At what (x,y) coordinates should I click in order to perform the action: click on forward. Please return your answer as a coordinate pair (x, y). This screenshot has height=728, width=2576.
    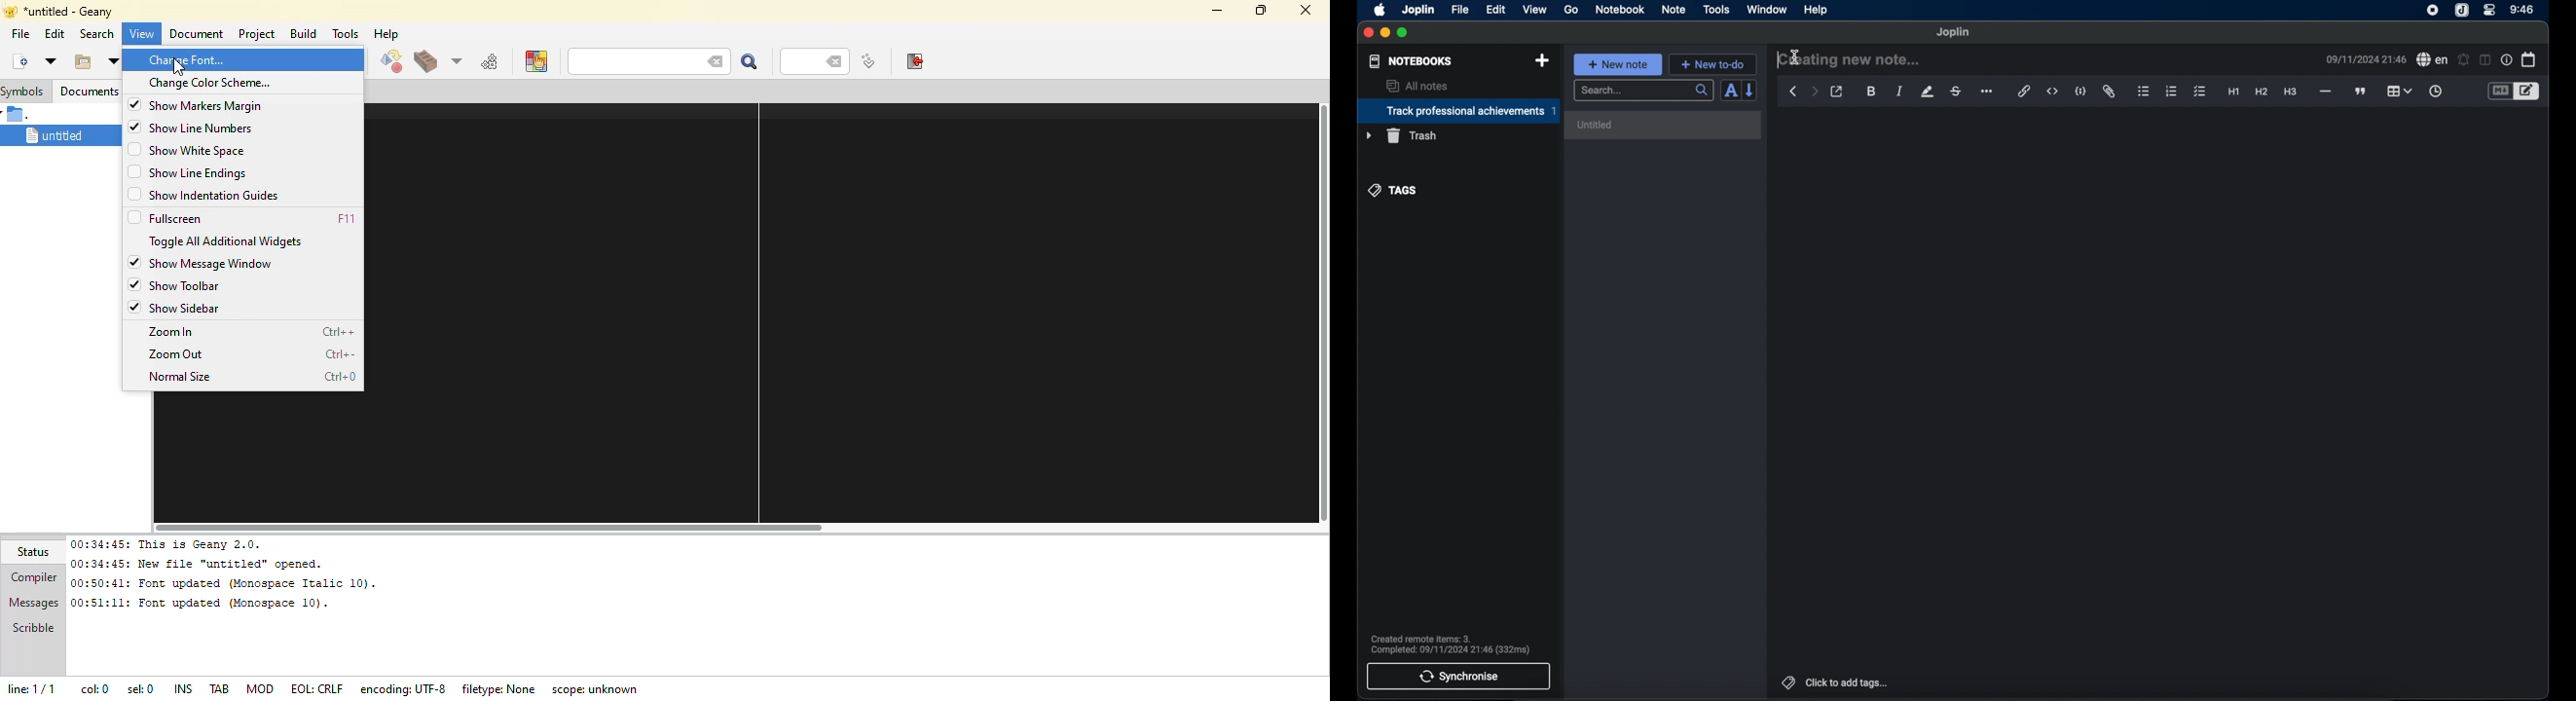
    Looking at the image, I should click on (1814, 92).